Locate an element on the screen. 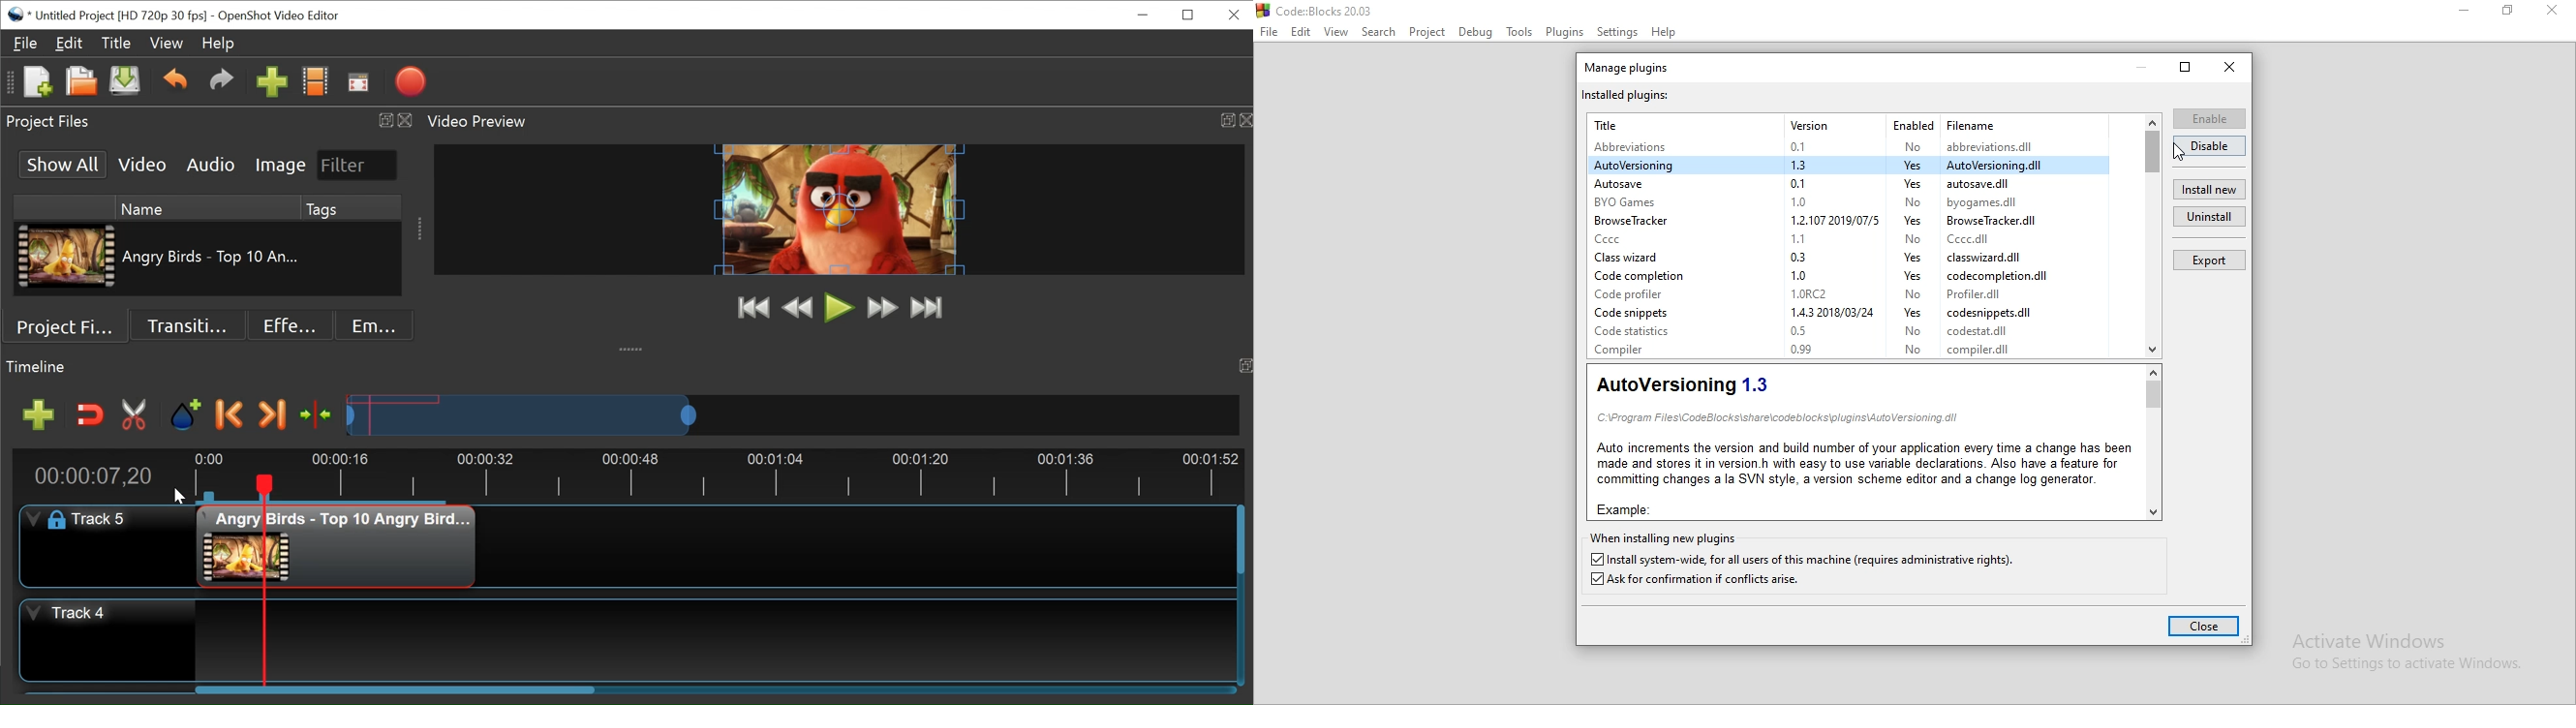  lock is located at coordinates (52, 520).